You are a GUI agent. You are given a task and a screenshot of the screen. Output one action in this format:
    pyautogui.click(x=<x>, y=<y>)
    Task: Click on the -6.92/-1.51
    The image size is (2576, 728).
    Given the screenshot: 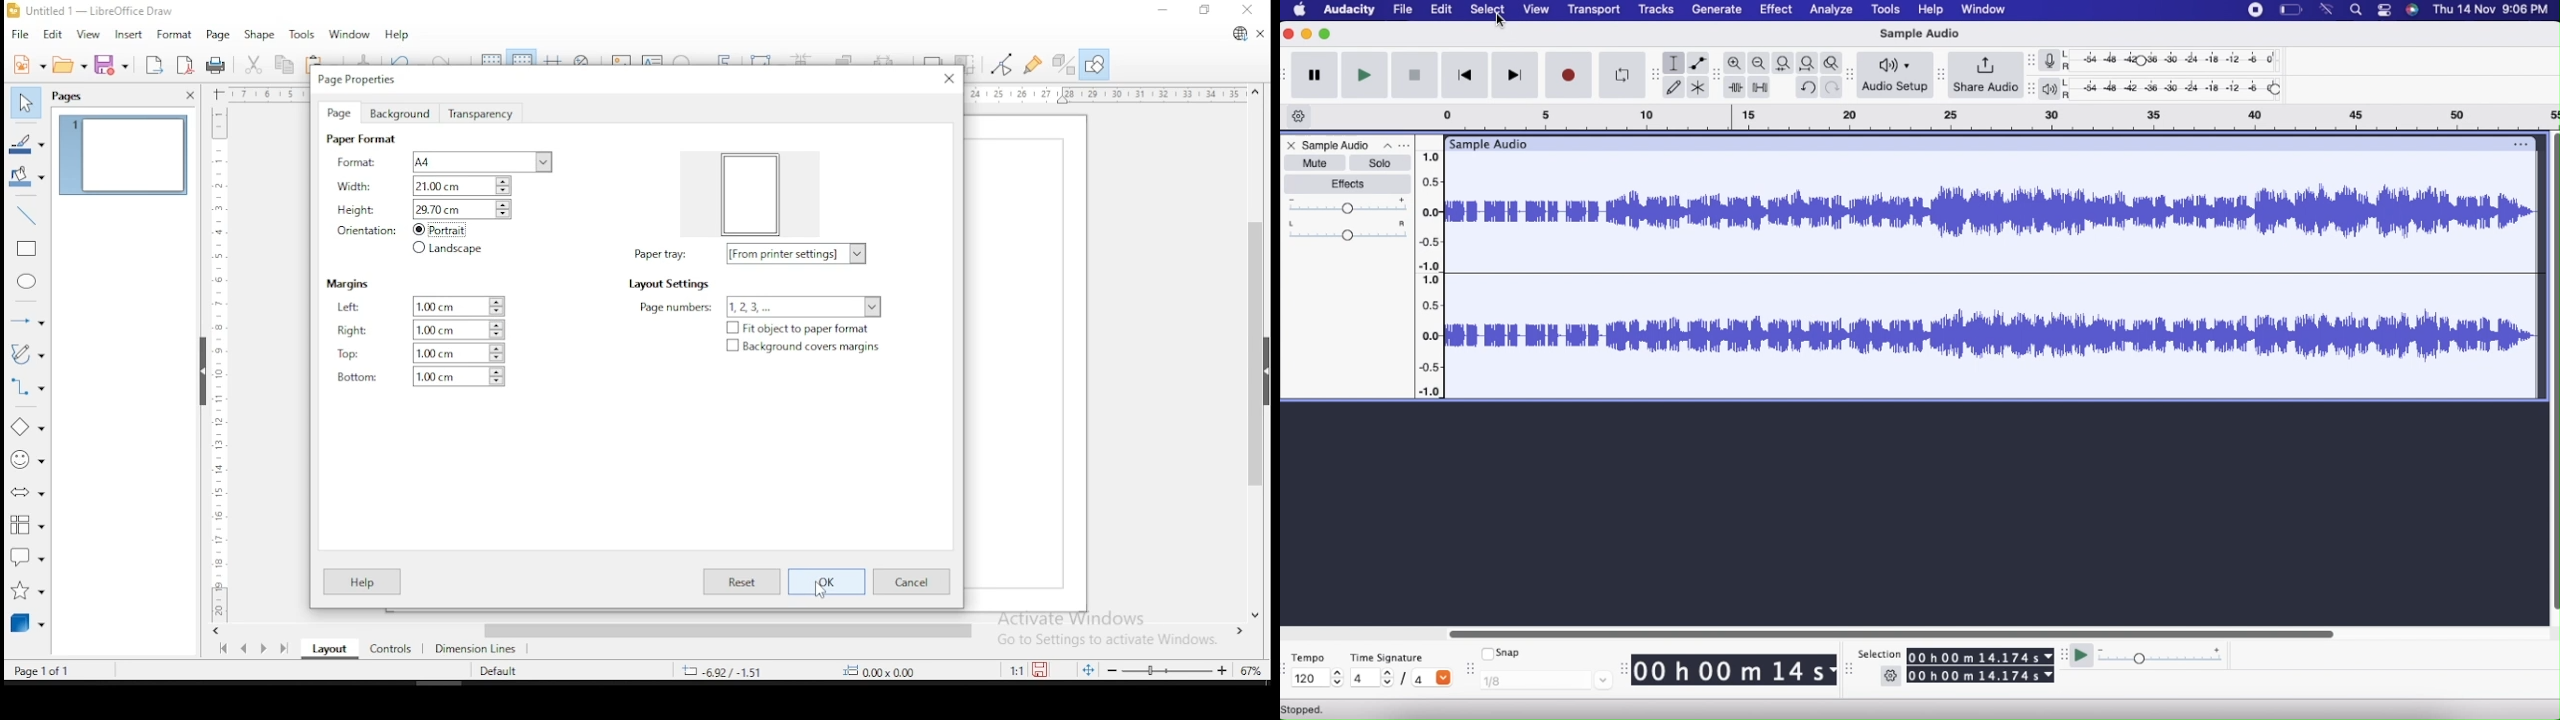 What is the action you would take?
    pyautogui.click(x=729, y=670)
    